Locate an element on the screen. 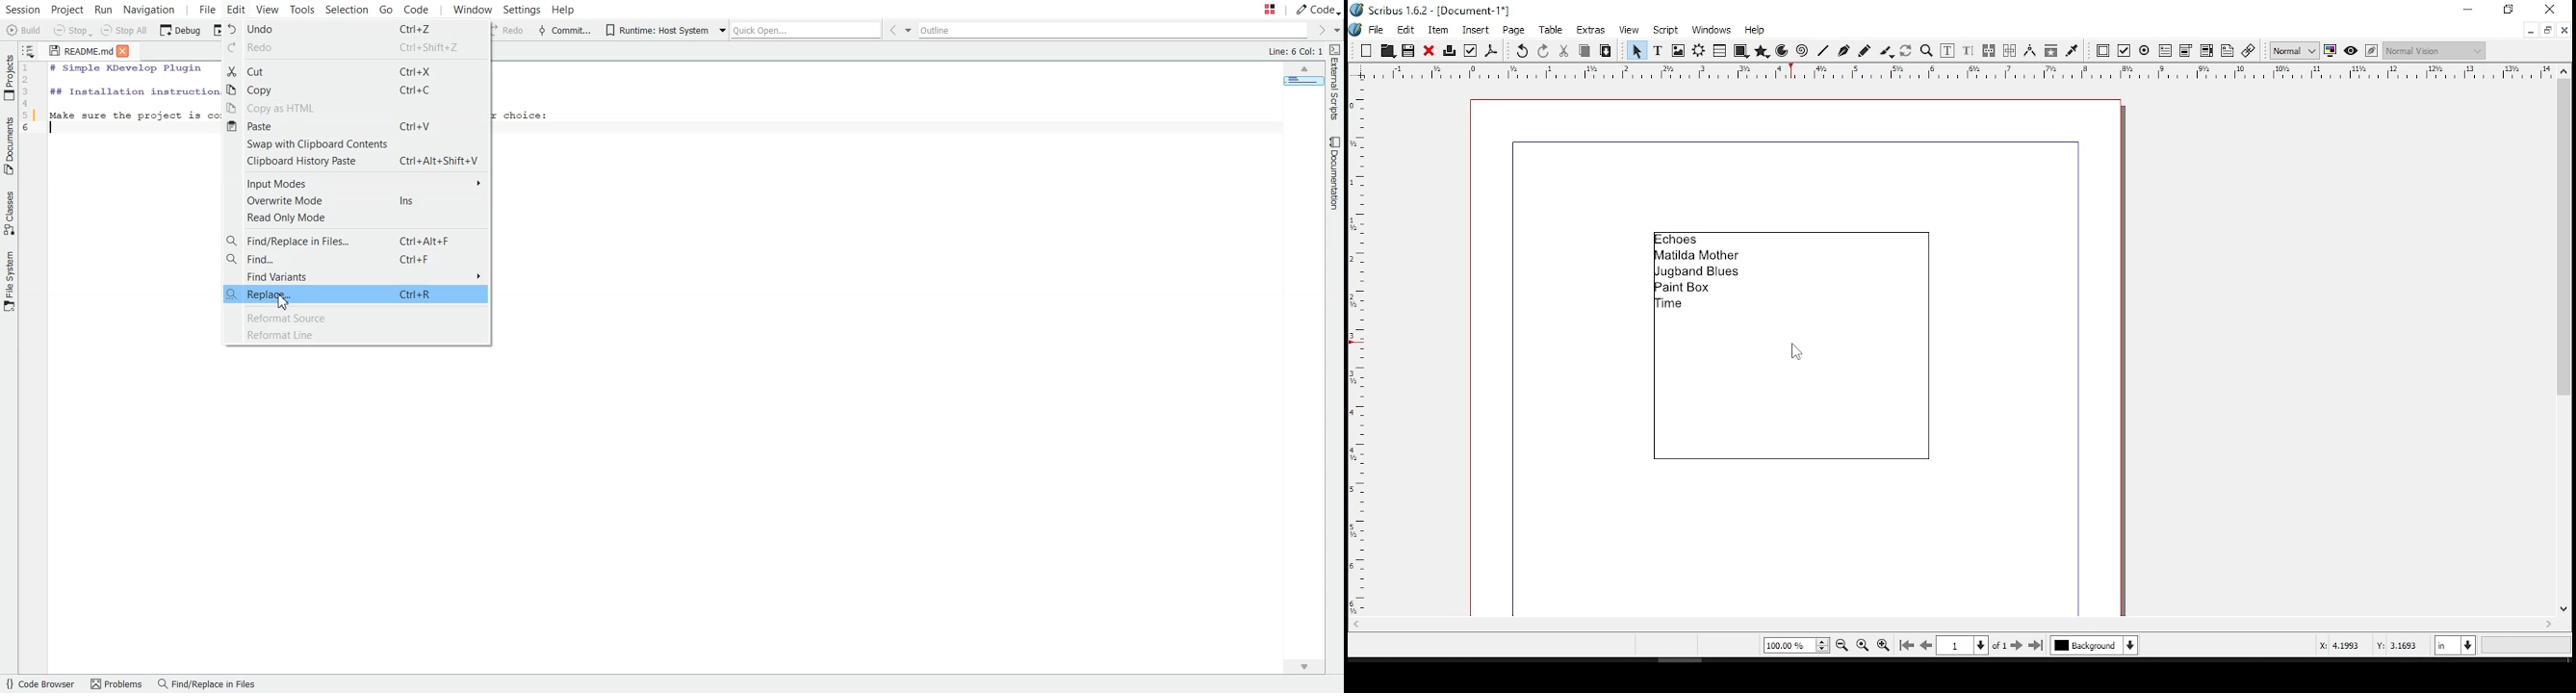 The width and height of the screenshot is (2576, 700). scroll bar is located at coordinates (2562, 348).